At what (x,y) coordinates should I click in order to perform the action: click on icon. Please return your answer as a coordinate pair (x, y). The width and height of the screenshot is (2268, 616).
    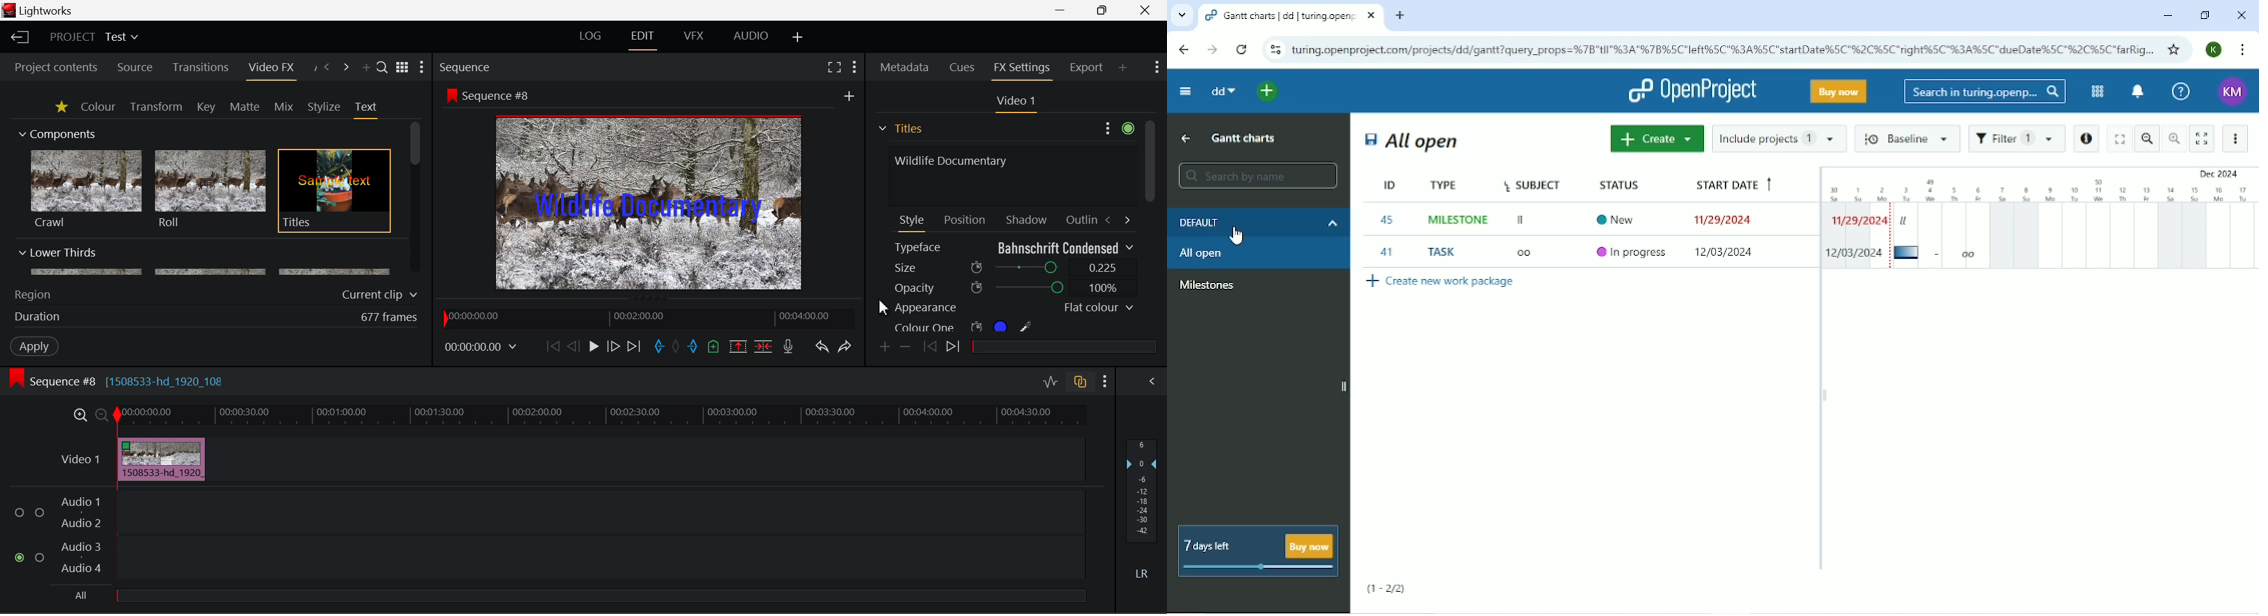
    Looking at the image, I should click on (450, 95).